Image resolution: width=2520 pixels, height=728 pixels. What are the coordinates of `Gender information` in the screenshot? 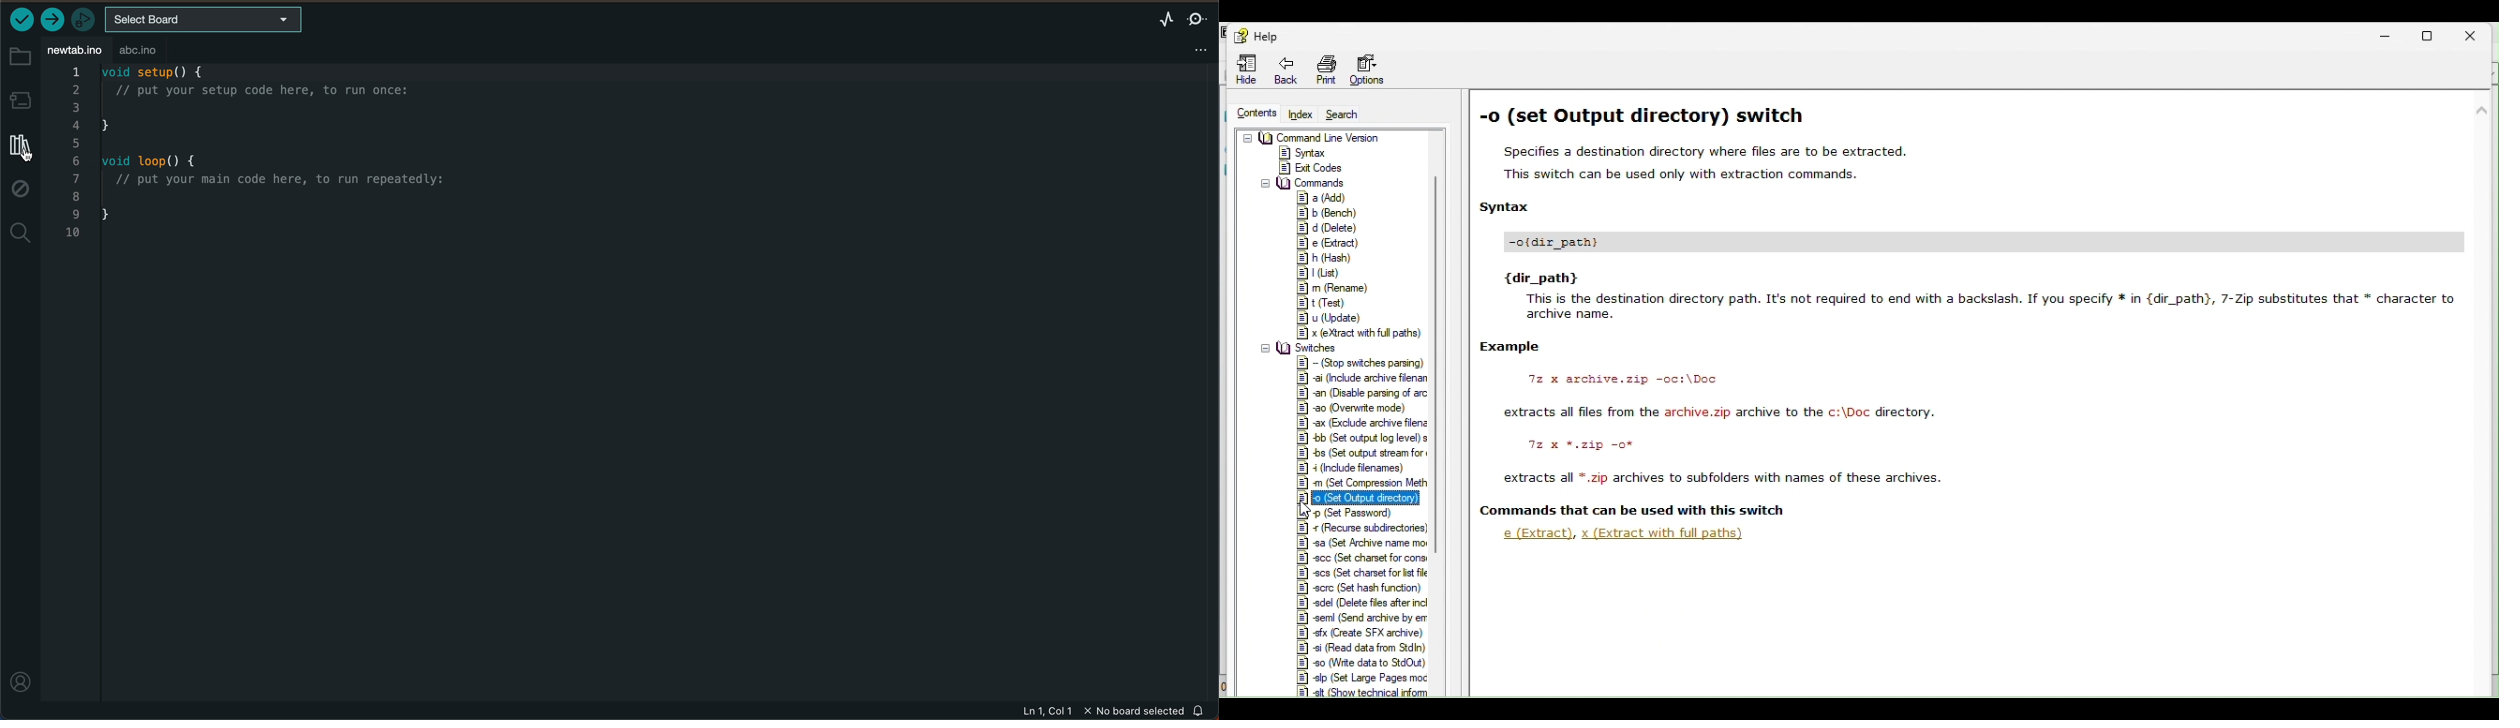 It's located at (1290, 153).